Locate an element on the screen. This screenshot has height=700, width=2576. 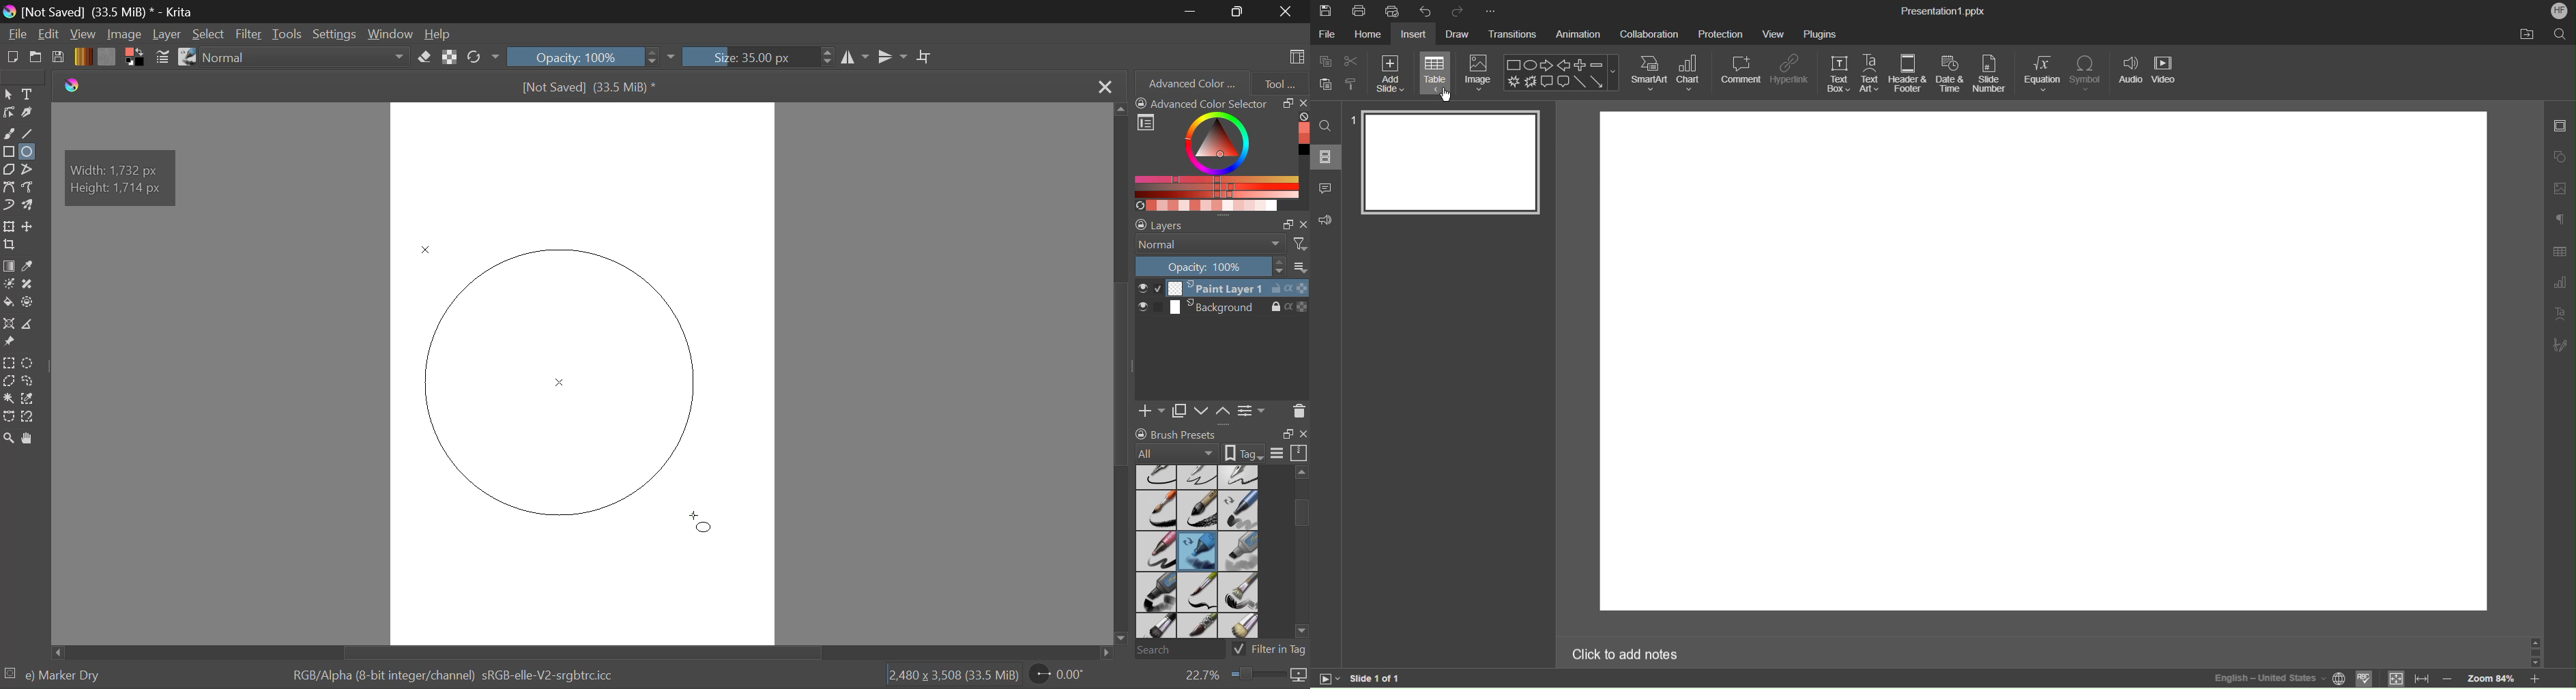
Rectangle is located at coordinates (8, 152).